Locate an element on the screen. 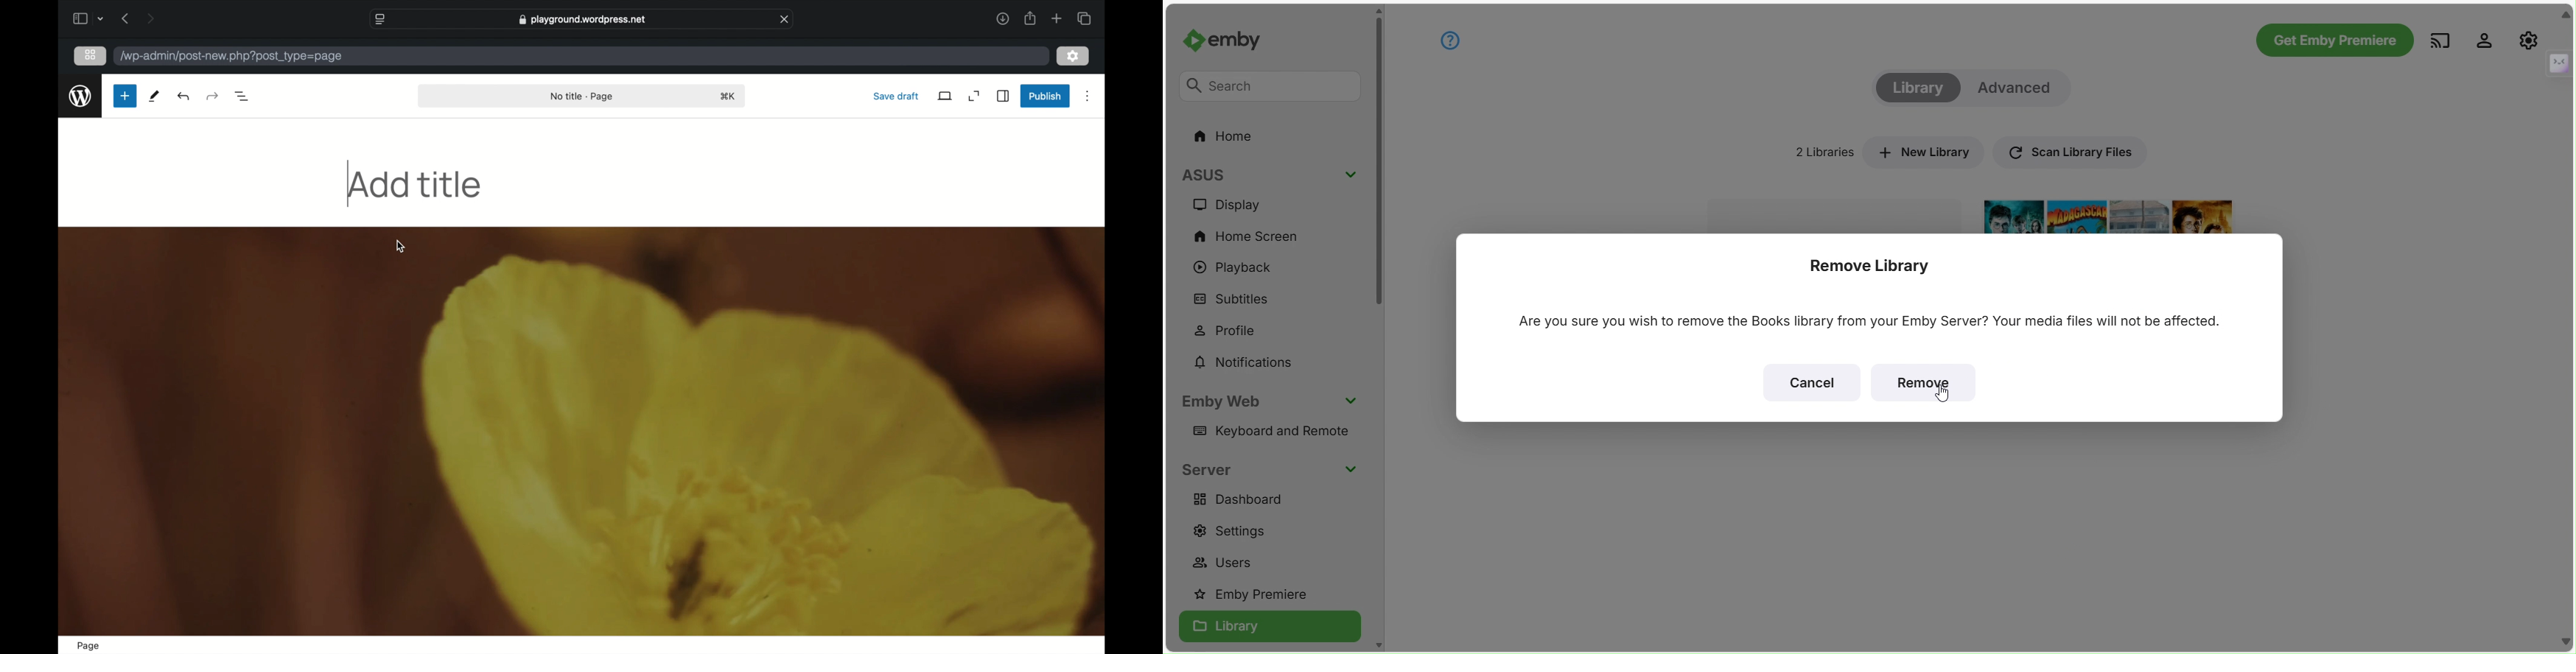 The height and width of the screenshot is (672, 2576). wordpress address is located at coordinates (232, 57).